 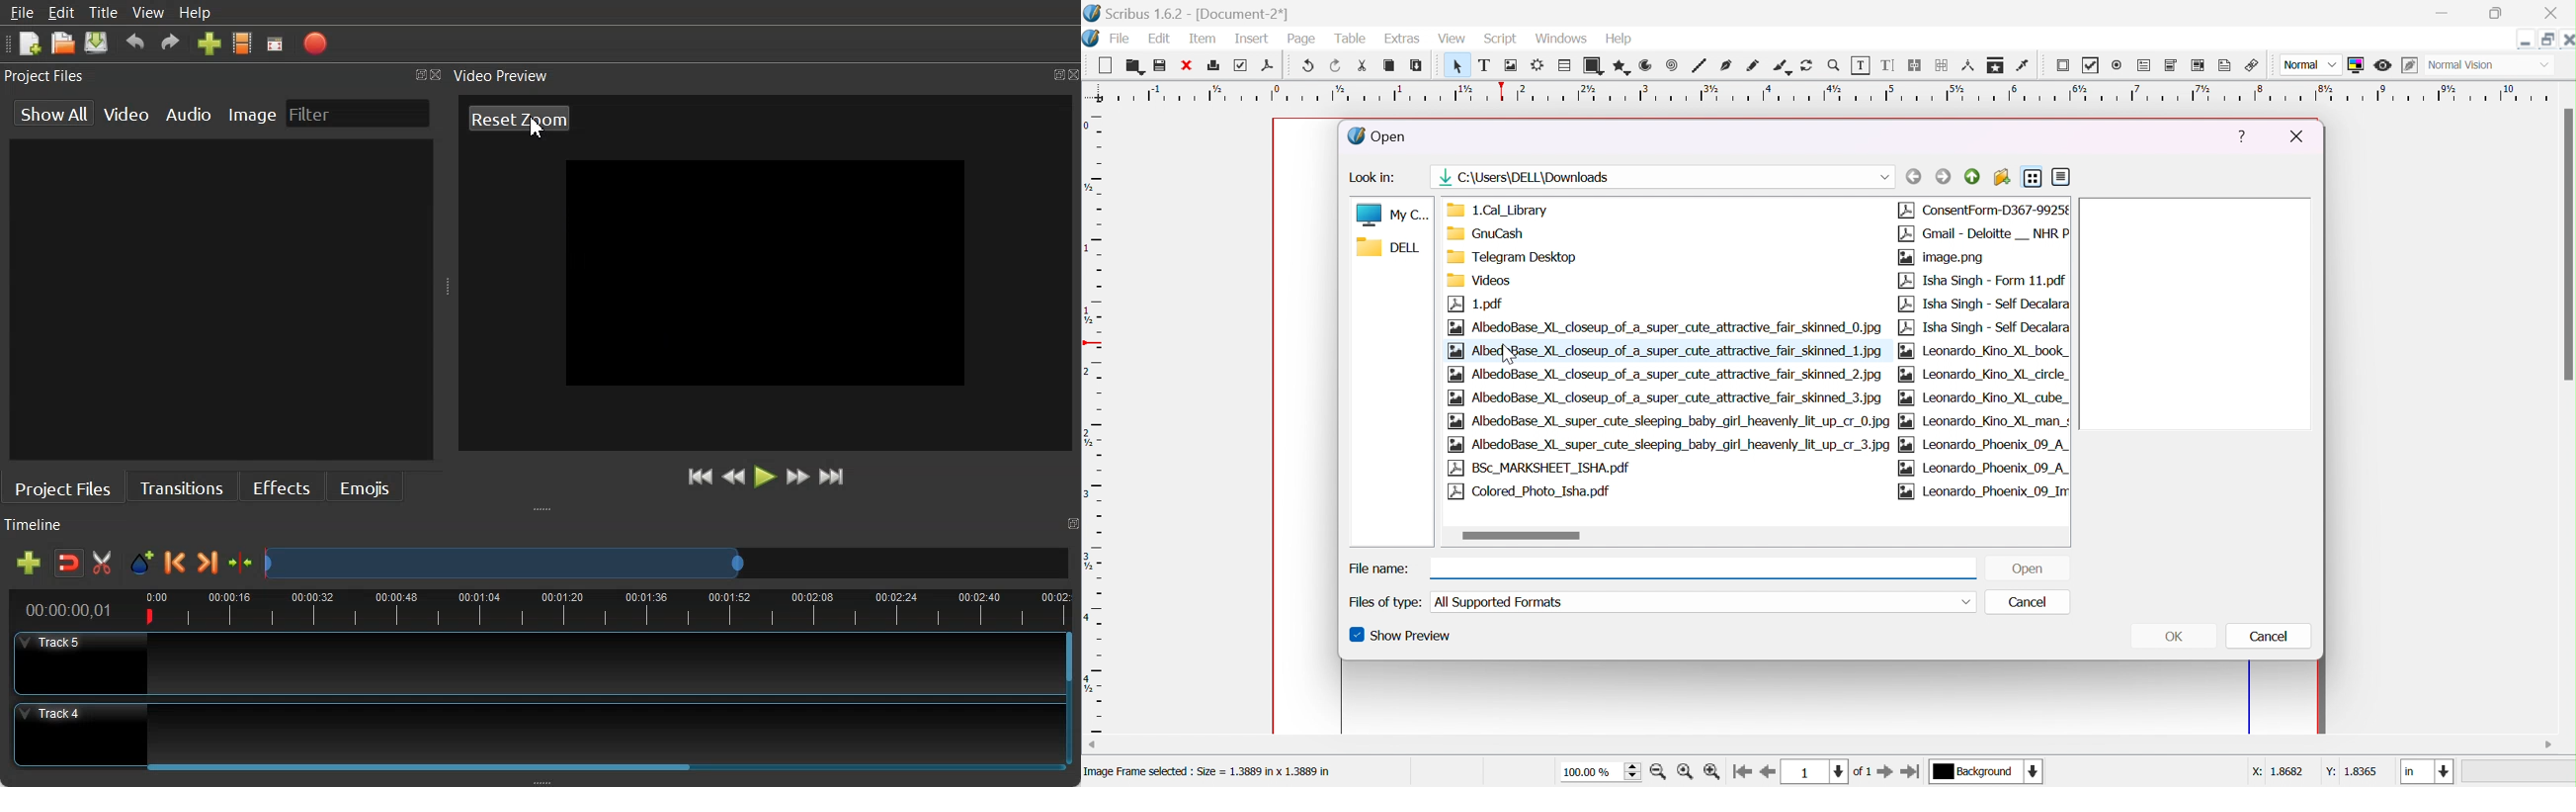 I want to click on unlink text frames, so click(x=1942, y=65).